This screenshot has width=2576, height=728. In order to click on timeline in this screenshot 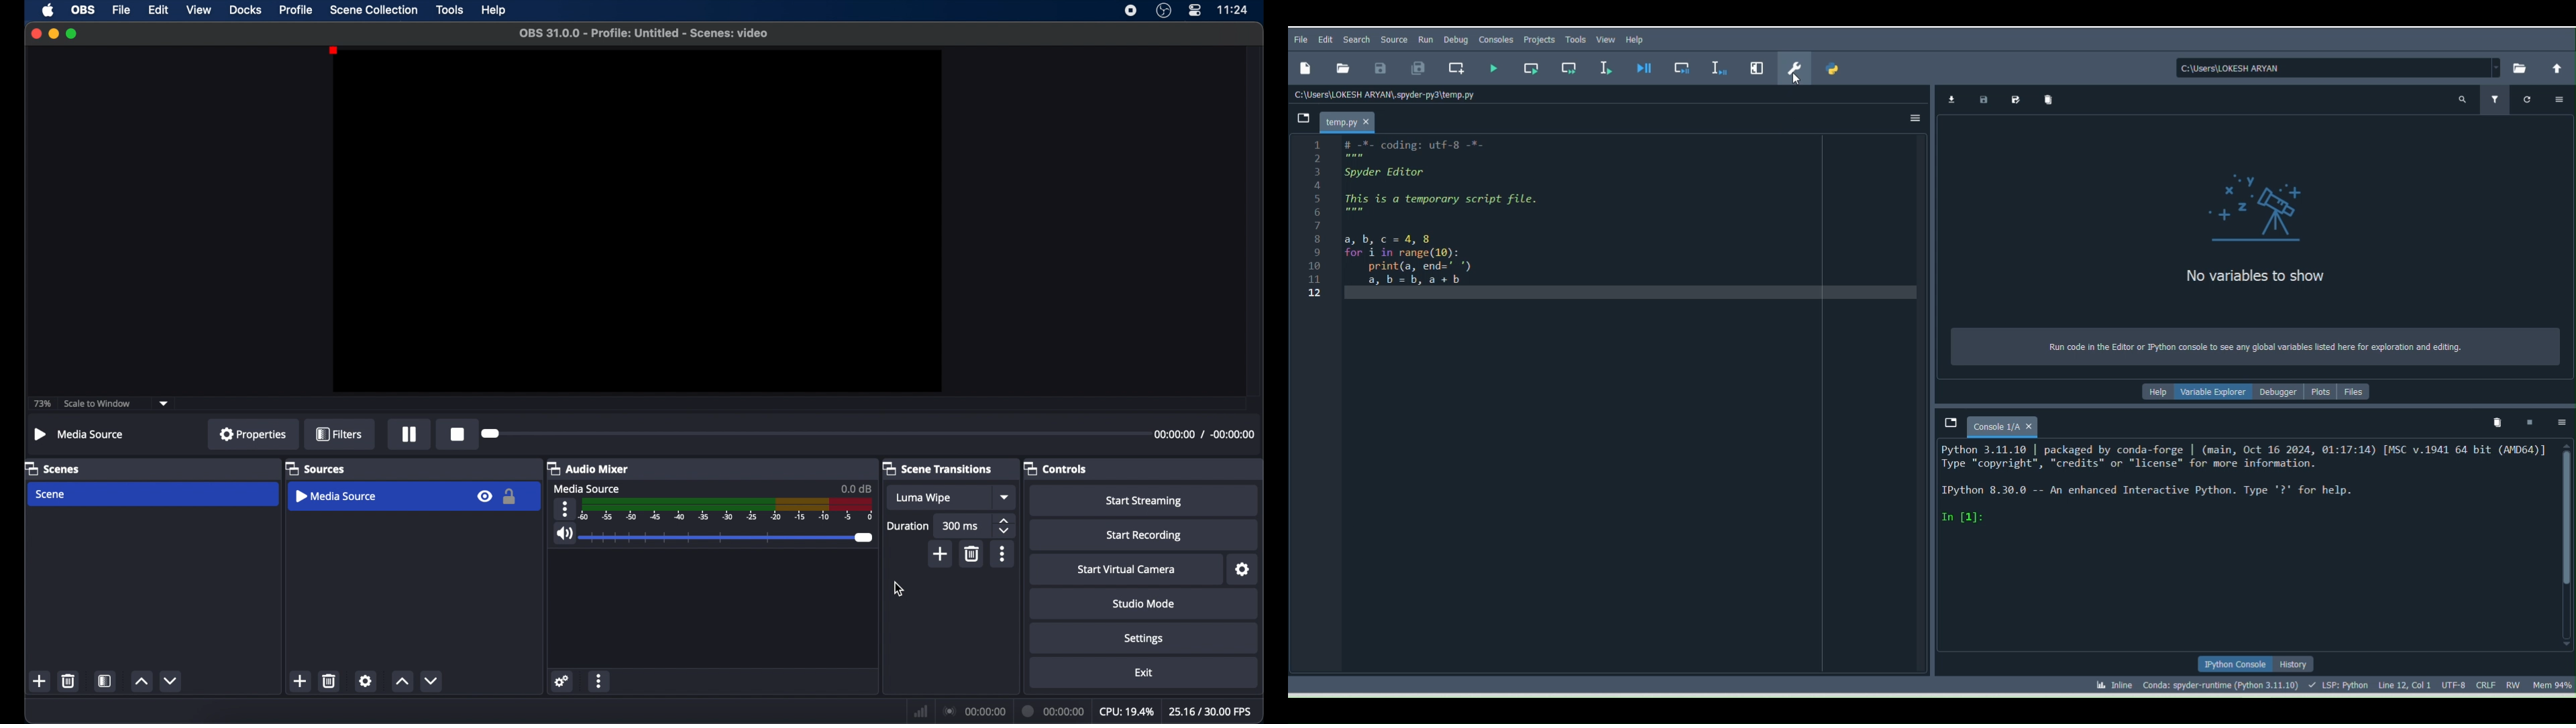, I will do `click(727, 509)`.